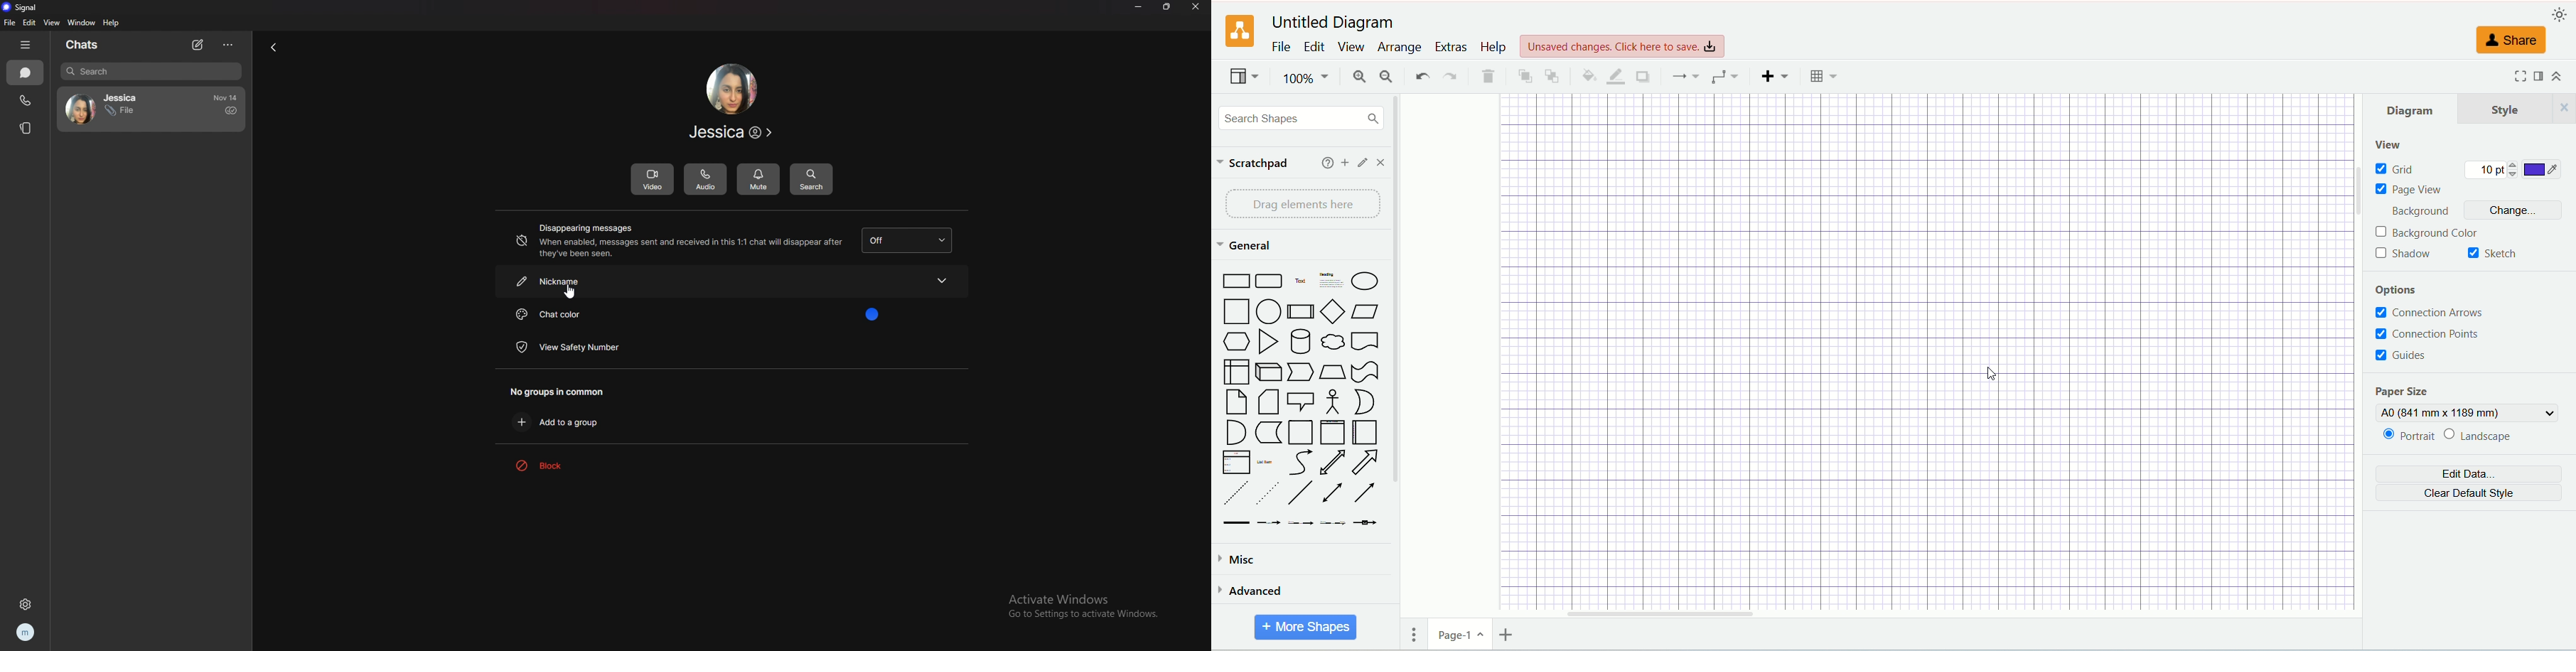 Image resolution: width=2576 pixels, height=672 pixels. I want to click on chat color, so click(731, 313).